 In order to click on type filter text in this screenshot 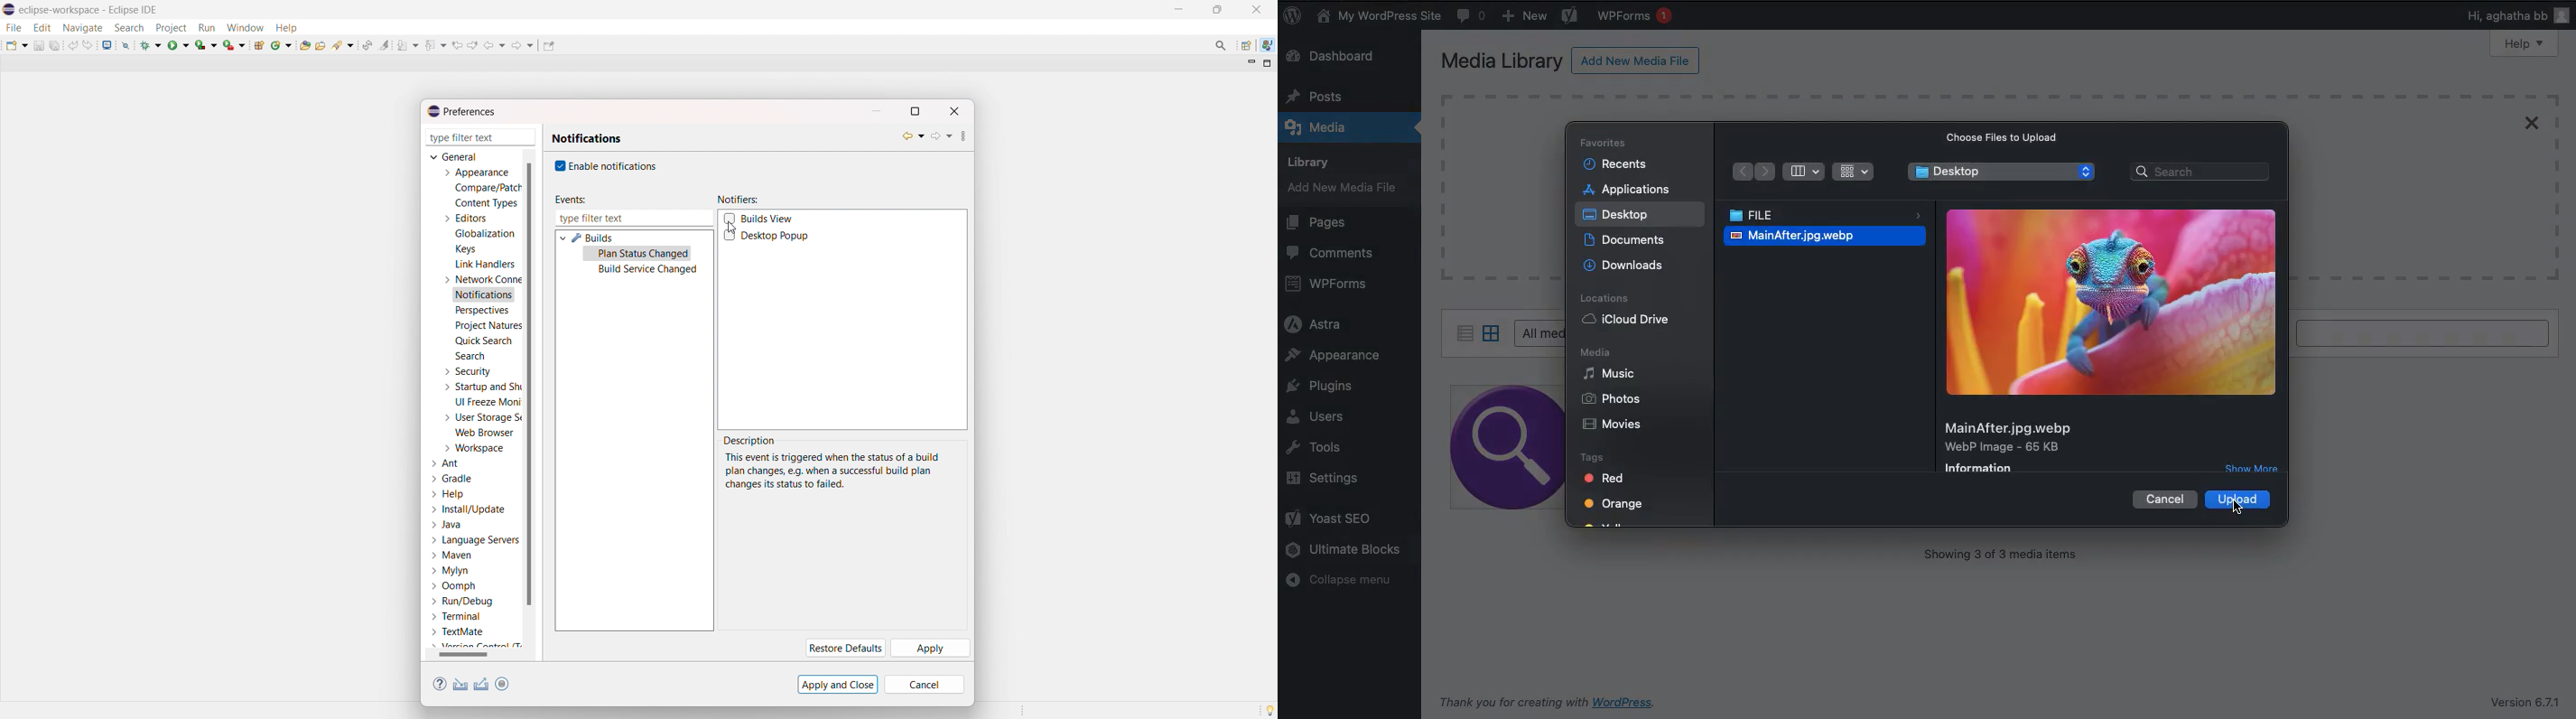, I will do `click(634, 218)`.